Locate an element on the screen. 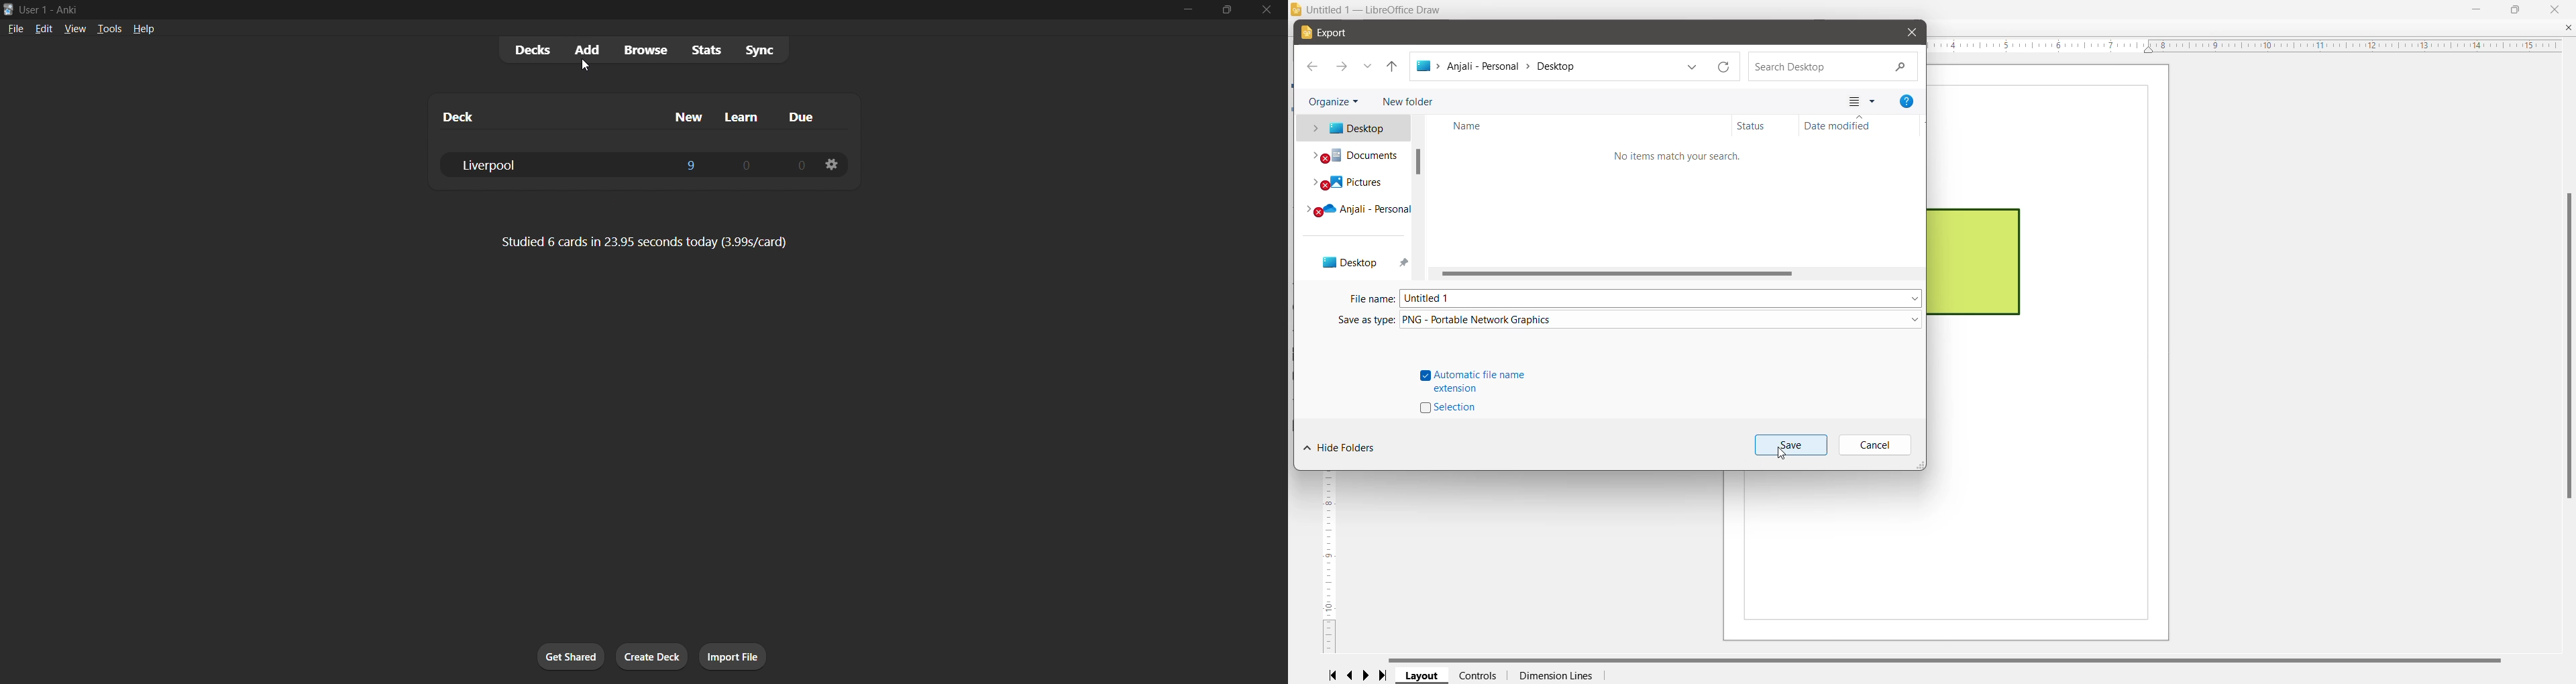 The height and width of the screenshot is (700, 2576). Change your view is located at coordinates (1860, 102).